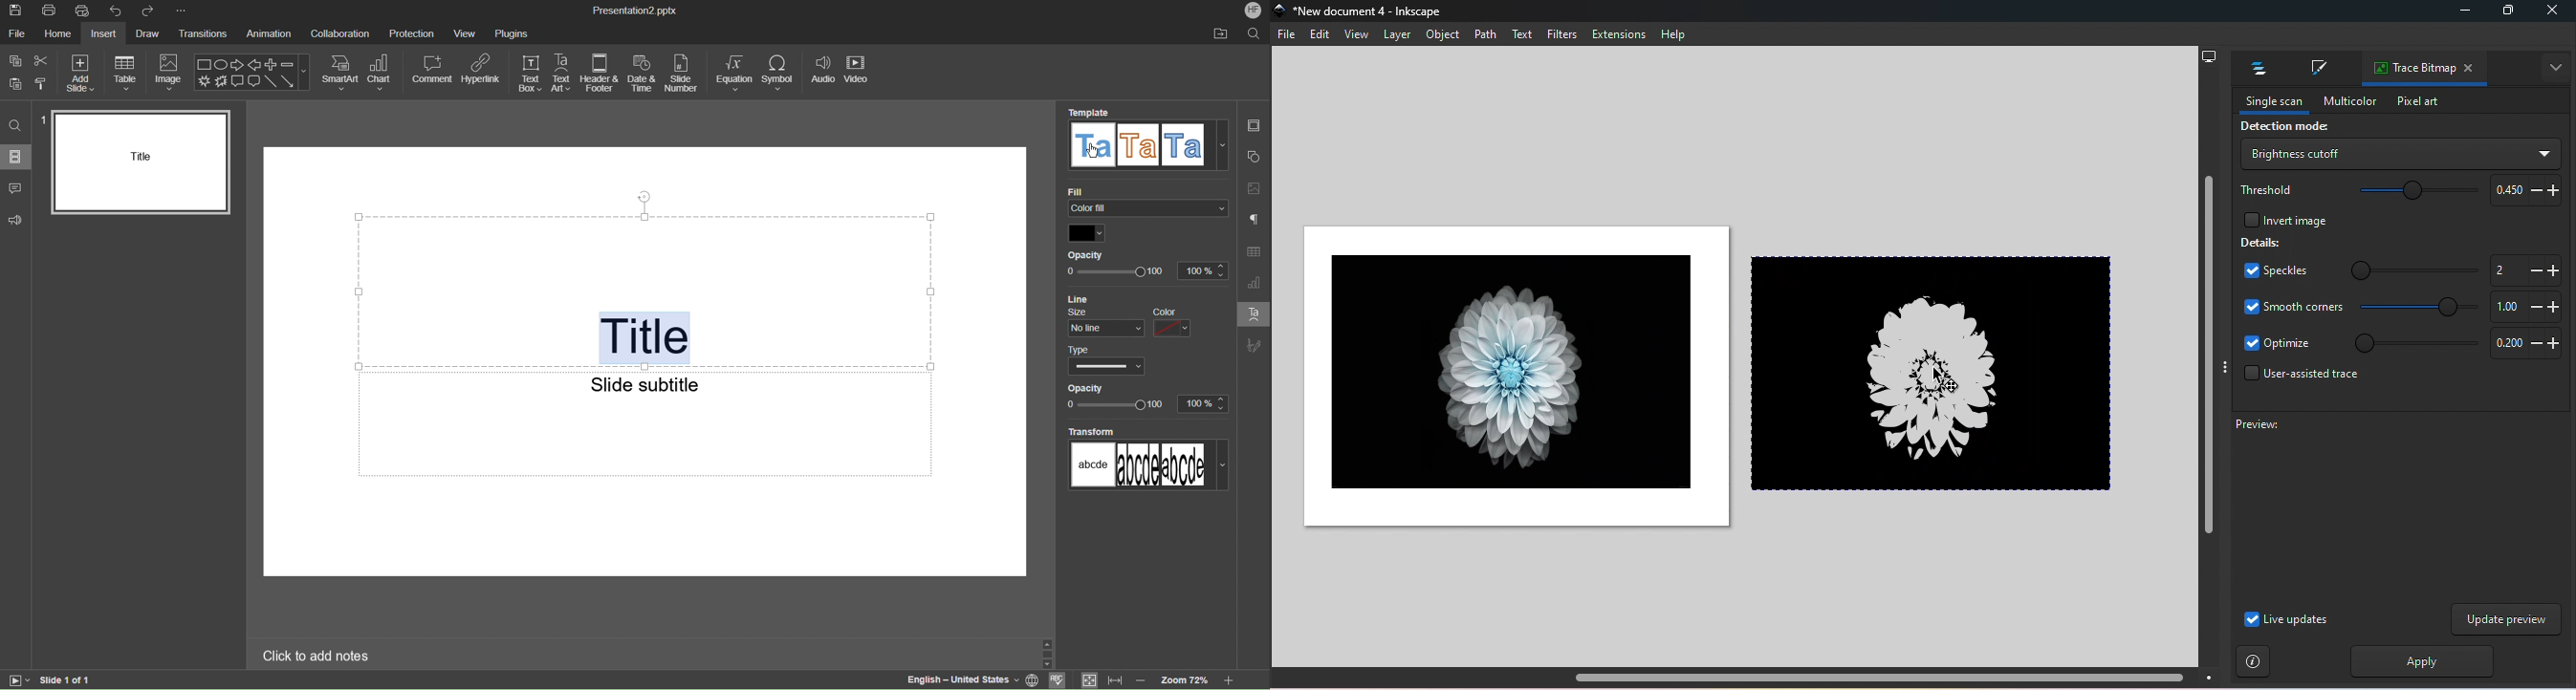  Describe the element at coordinates (1396, 34) in the screenshot. I see `Layer` at that location.